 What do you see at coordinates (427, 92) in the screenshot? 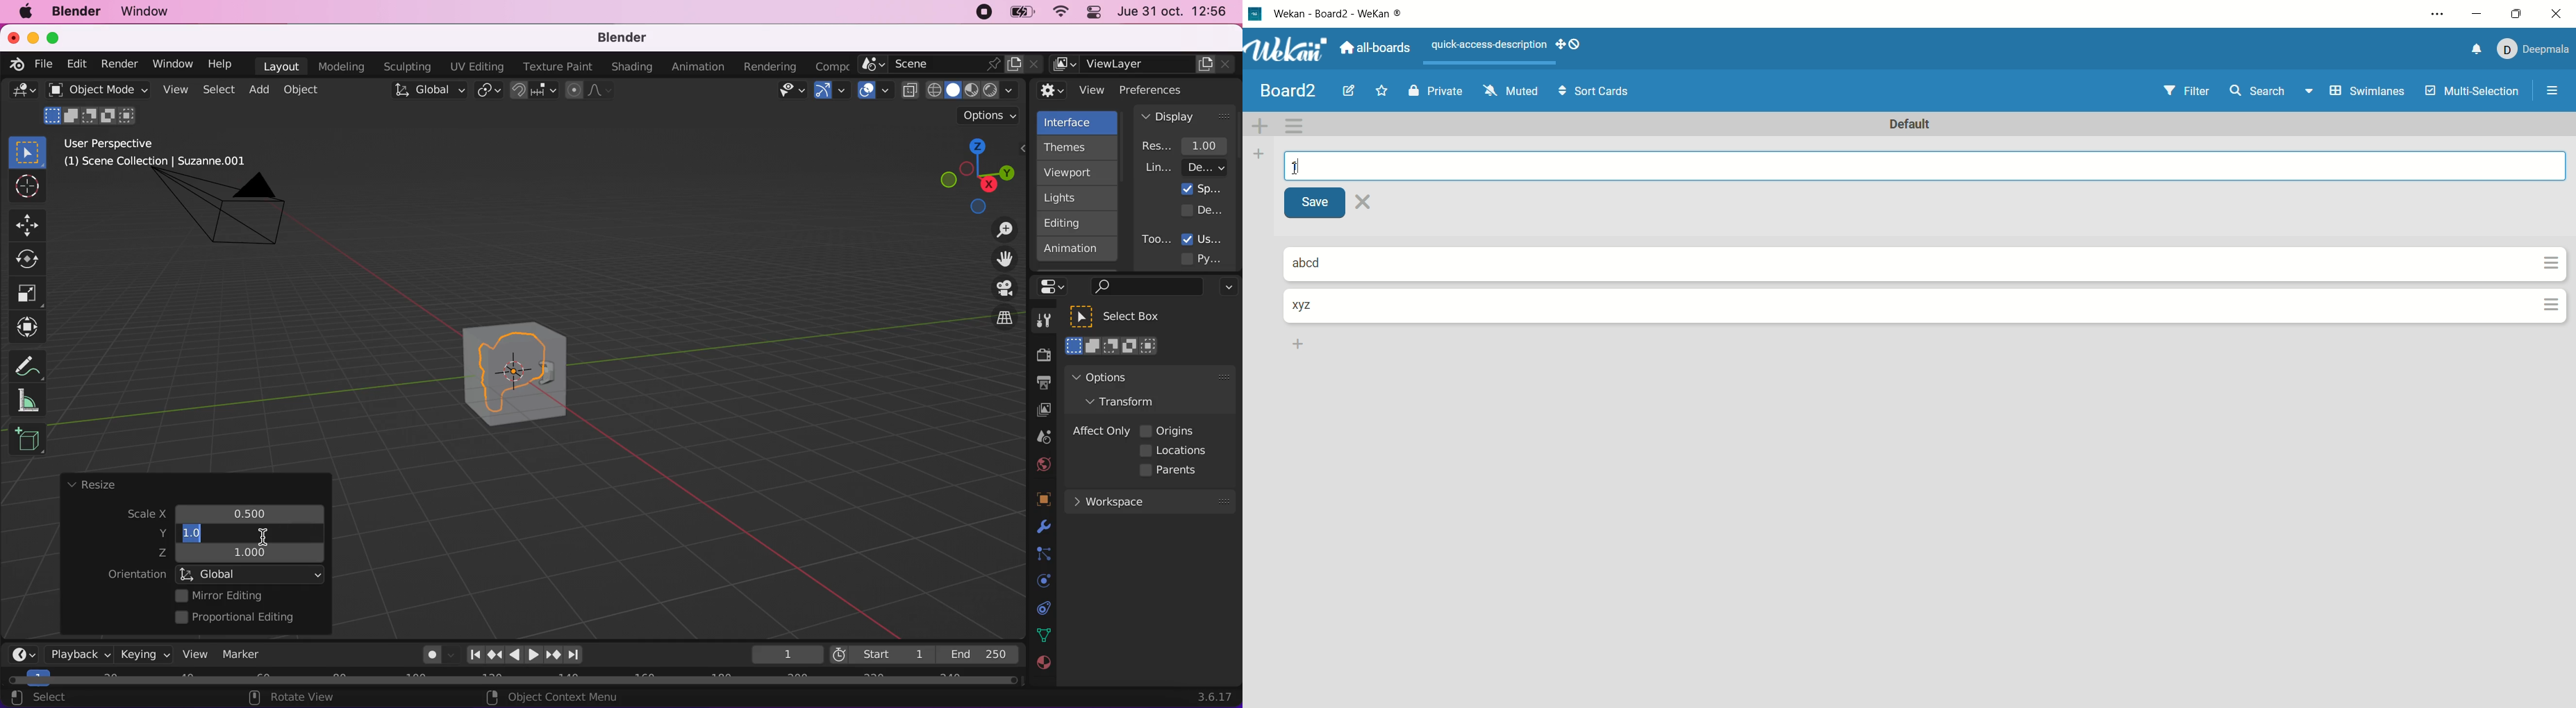
I see `global` at bounding box center [427, 92].